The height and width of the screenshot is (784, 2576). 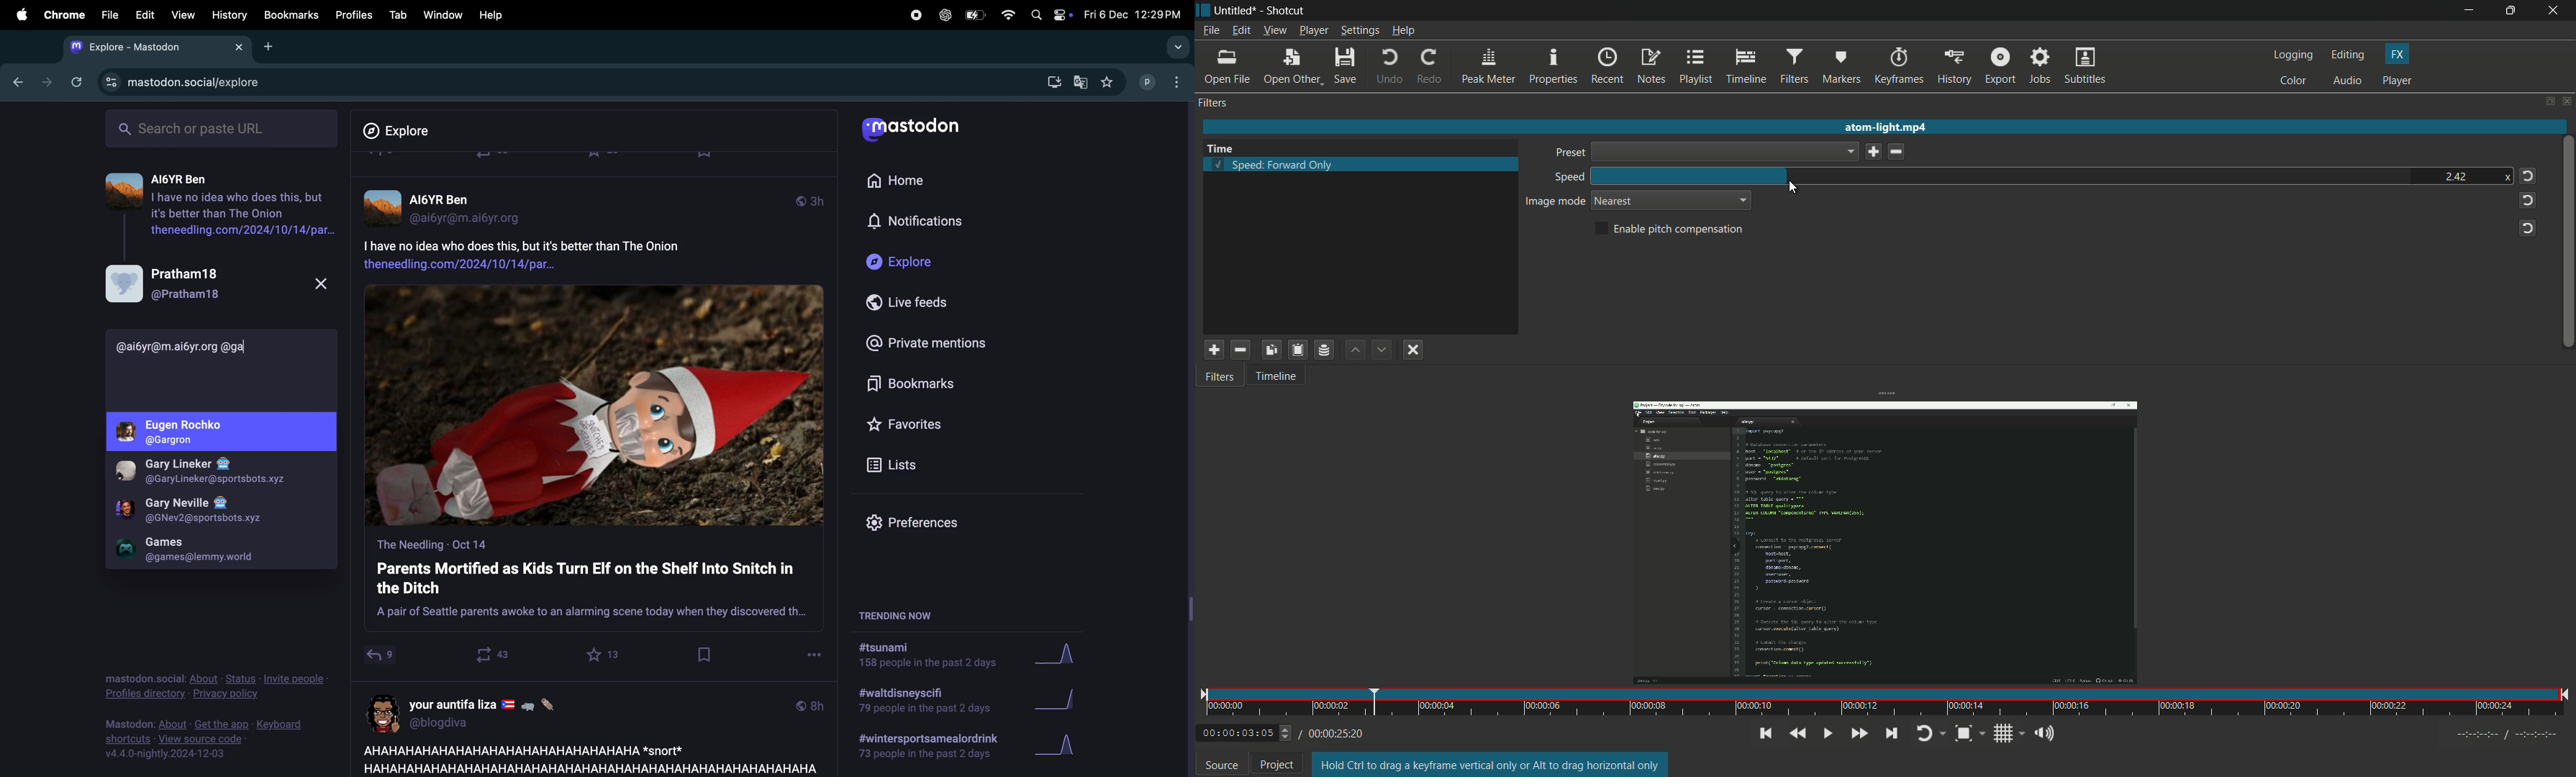 What do you see at coordinates (916, 131) in the screenshot?
I see `mastodon` at bounding box center [916, 131].